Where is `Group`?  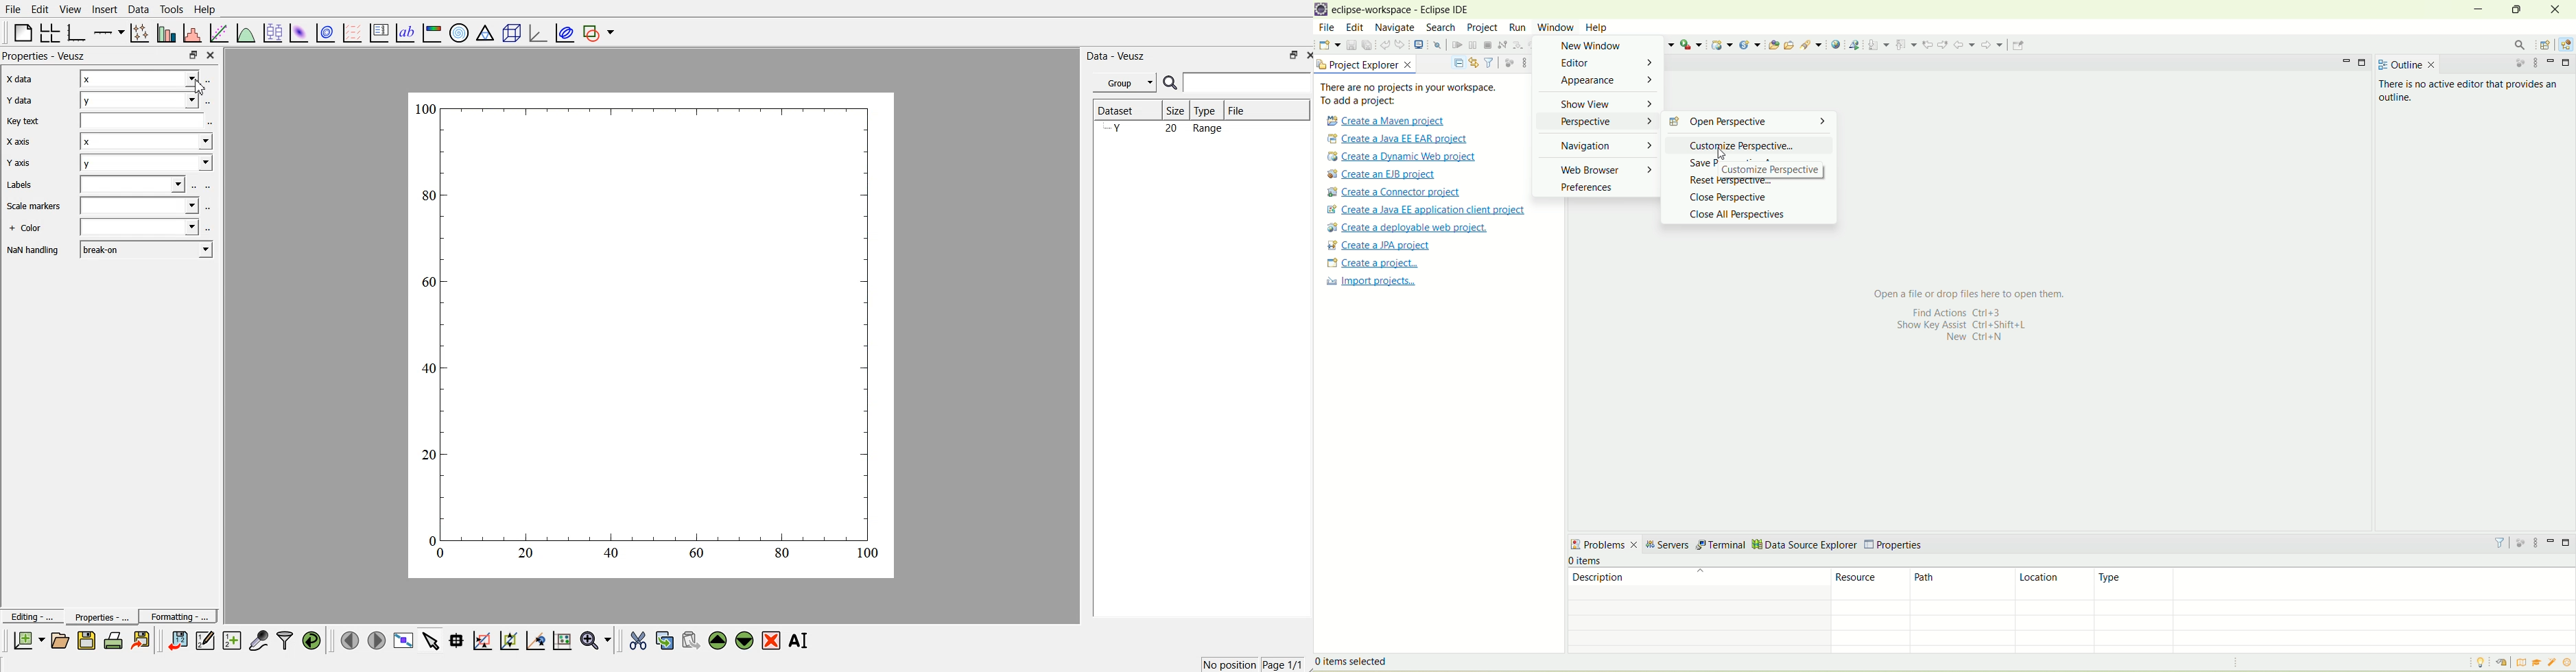
Group is located at coordinates (1122, 83).